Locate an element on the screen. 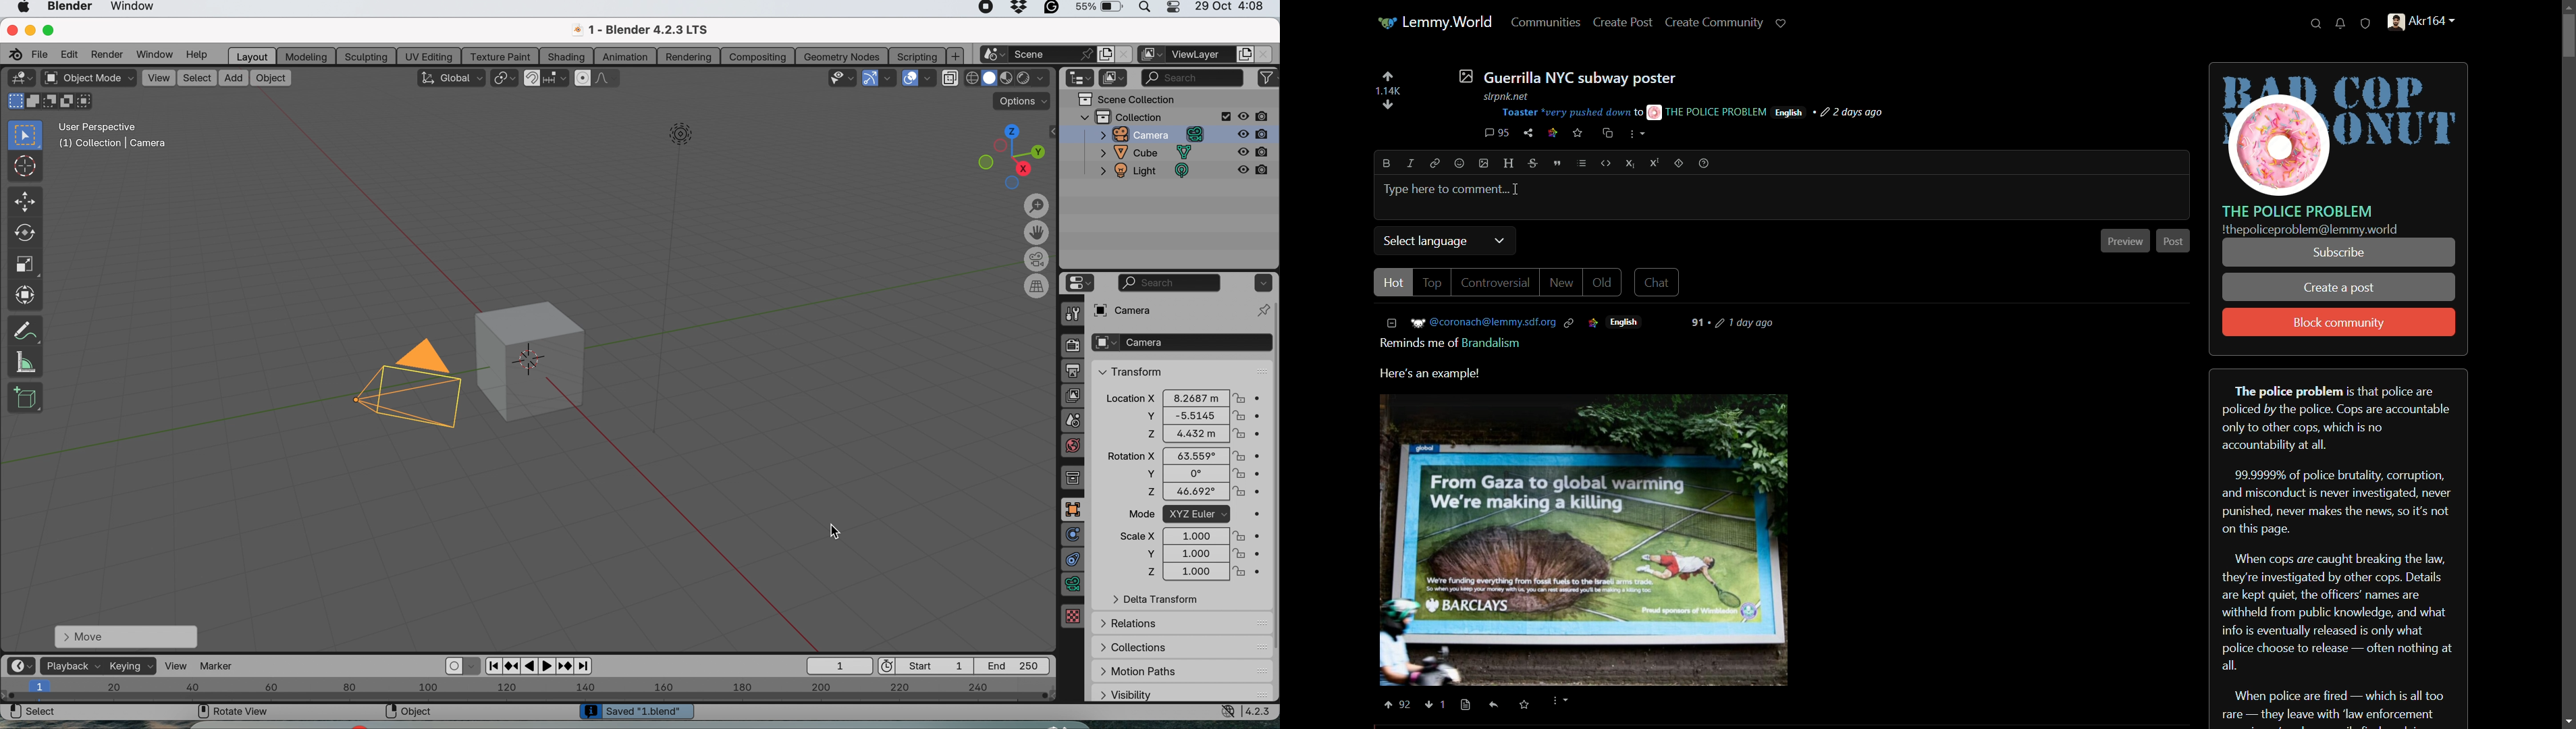  superscript is located at coordinates (1655, 163).